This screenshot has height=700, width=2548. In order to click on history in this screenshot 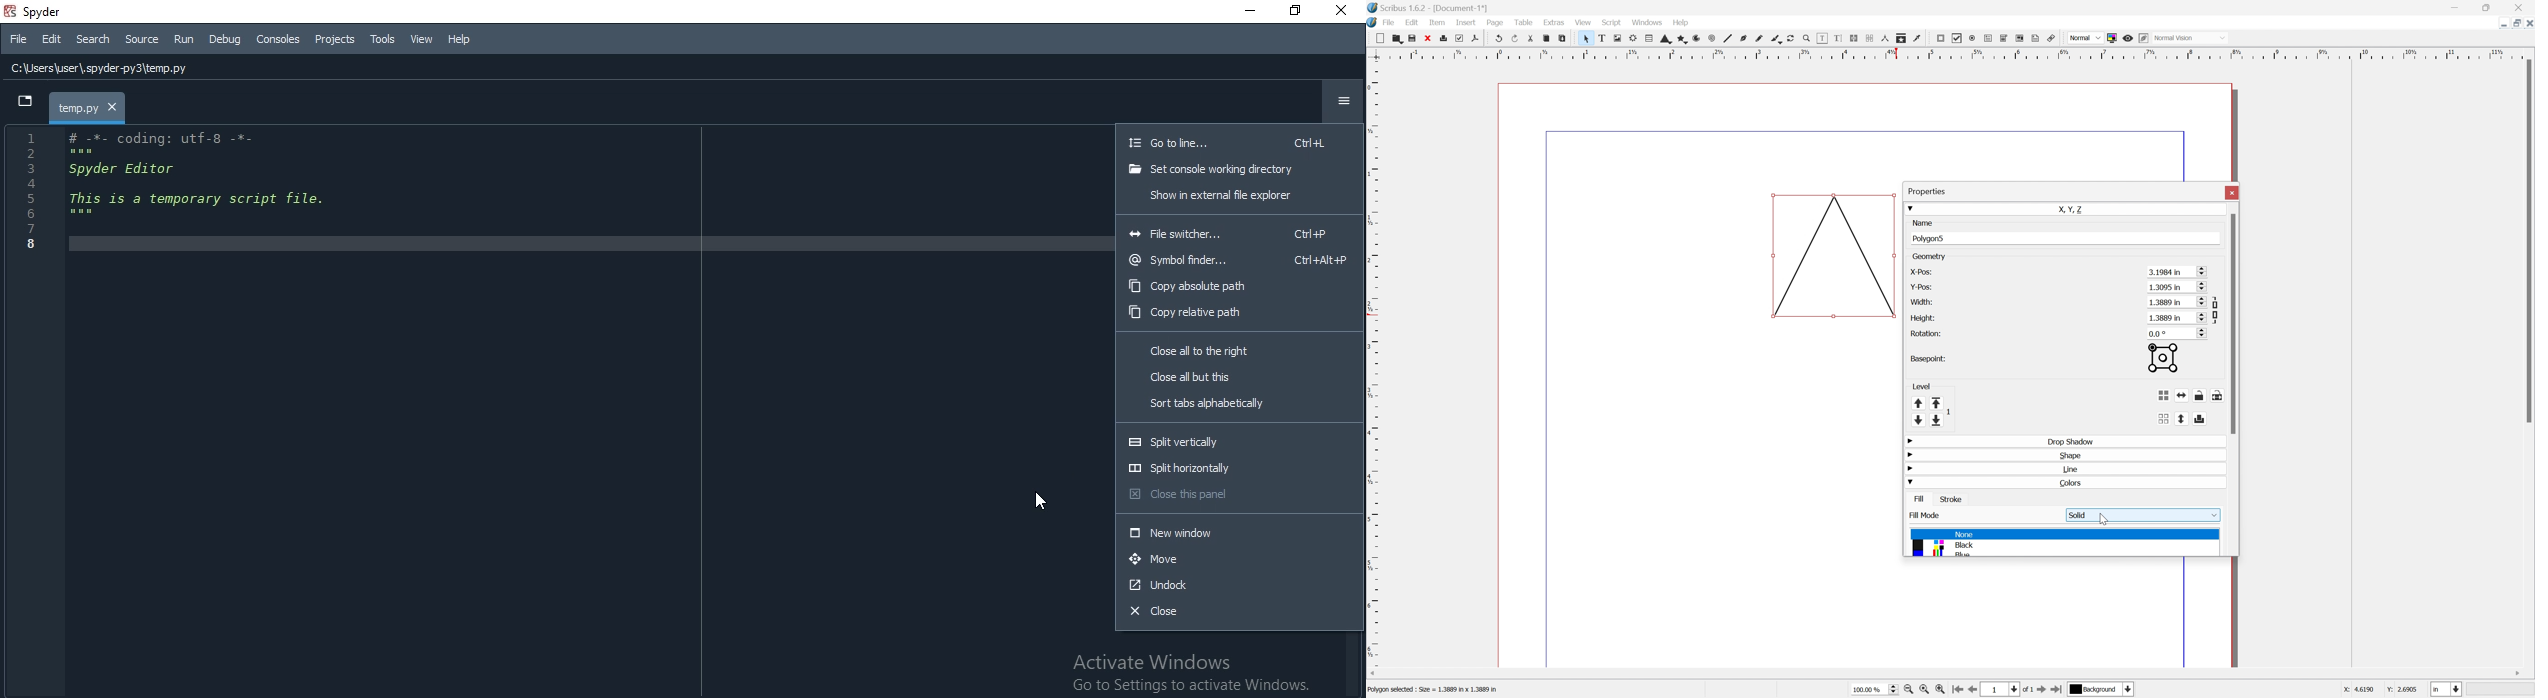, I will do `click(304, 66)`.